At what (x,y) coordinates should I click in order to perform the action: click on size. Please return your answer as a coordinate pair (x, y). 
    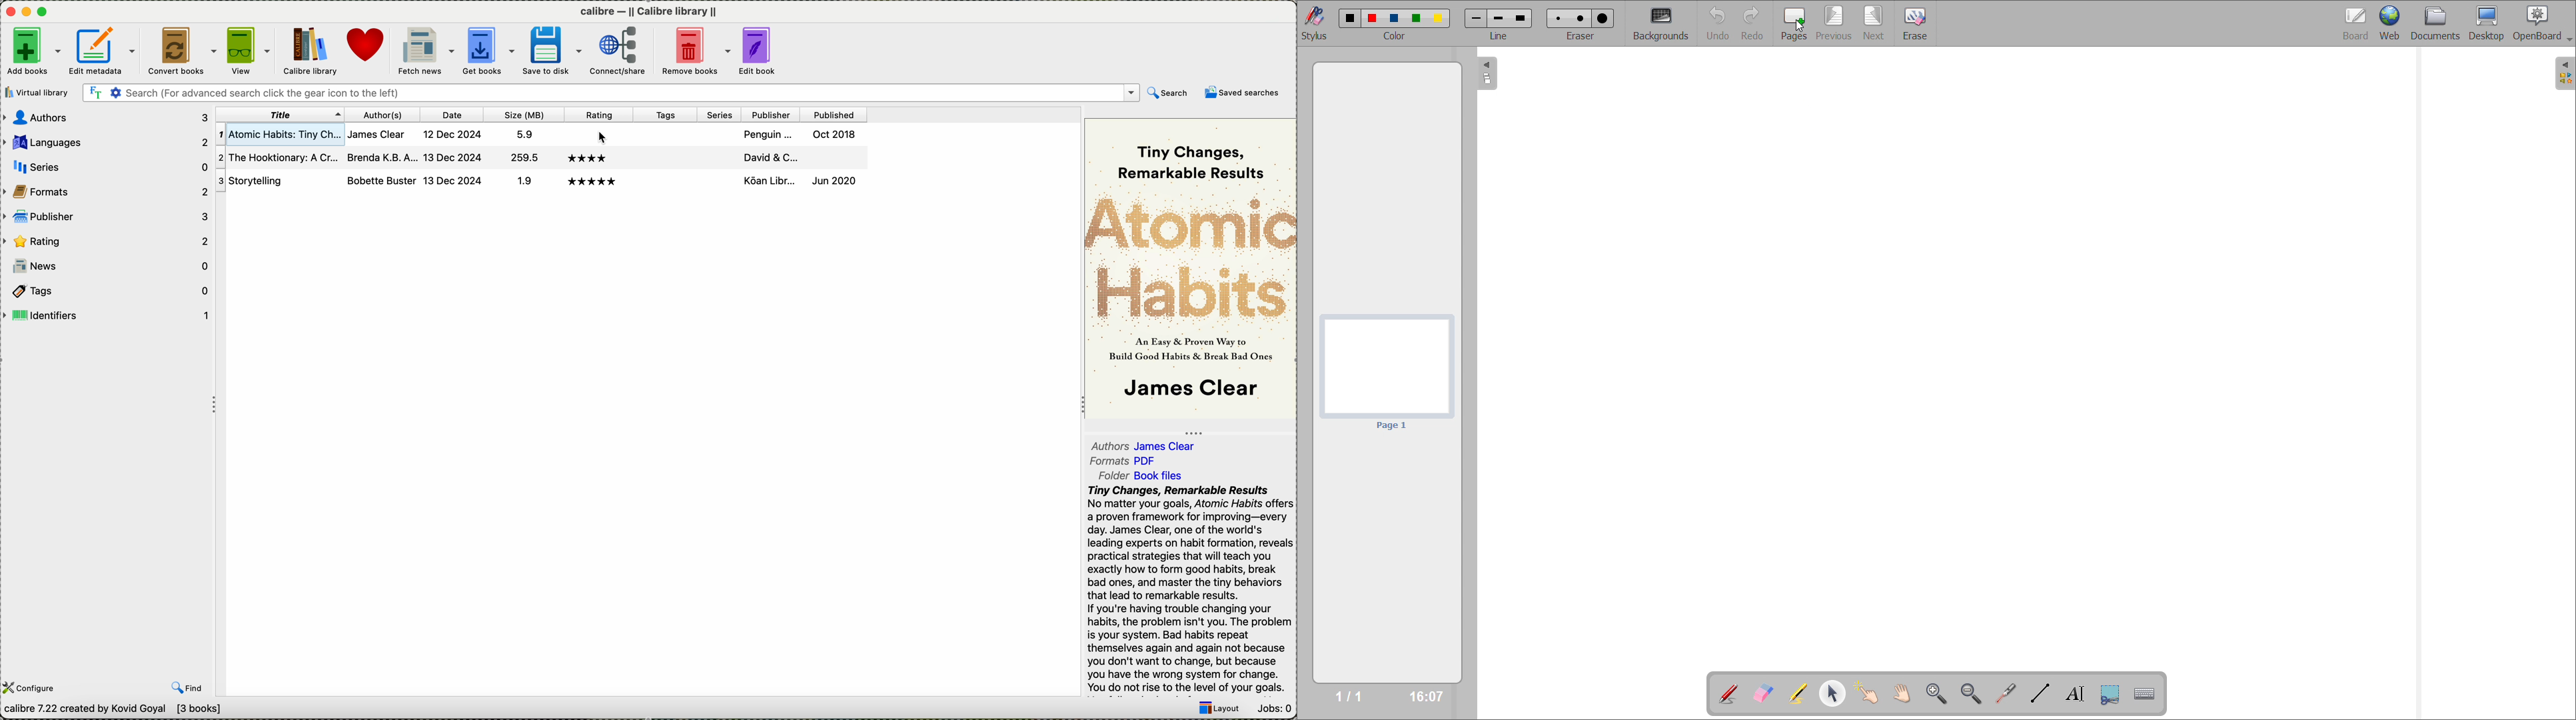
    Looking at the image, I should click on (523, 114).